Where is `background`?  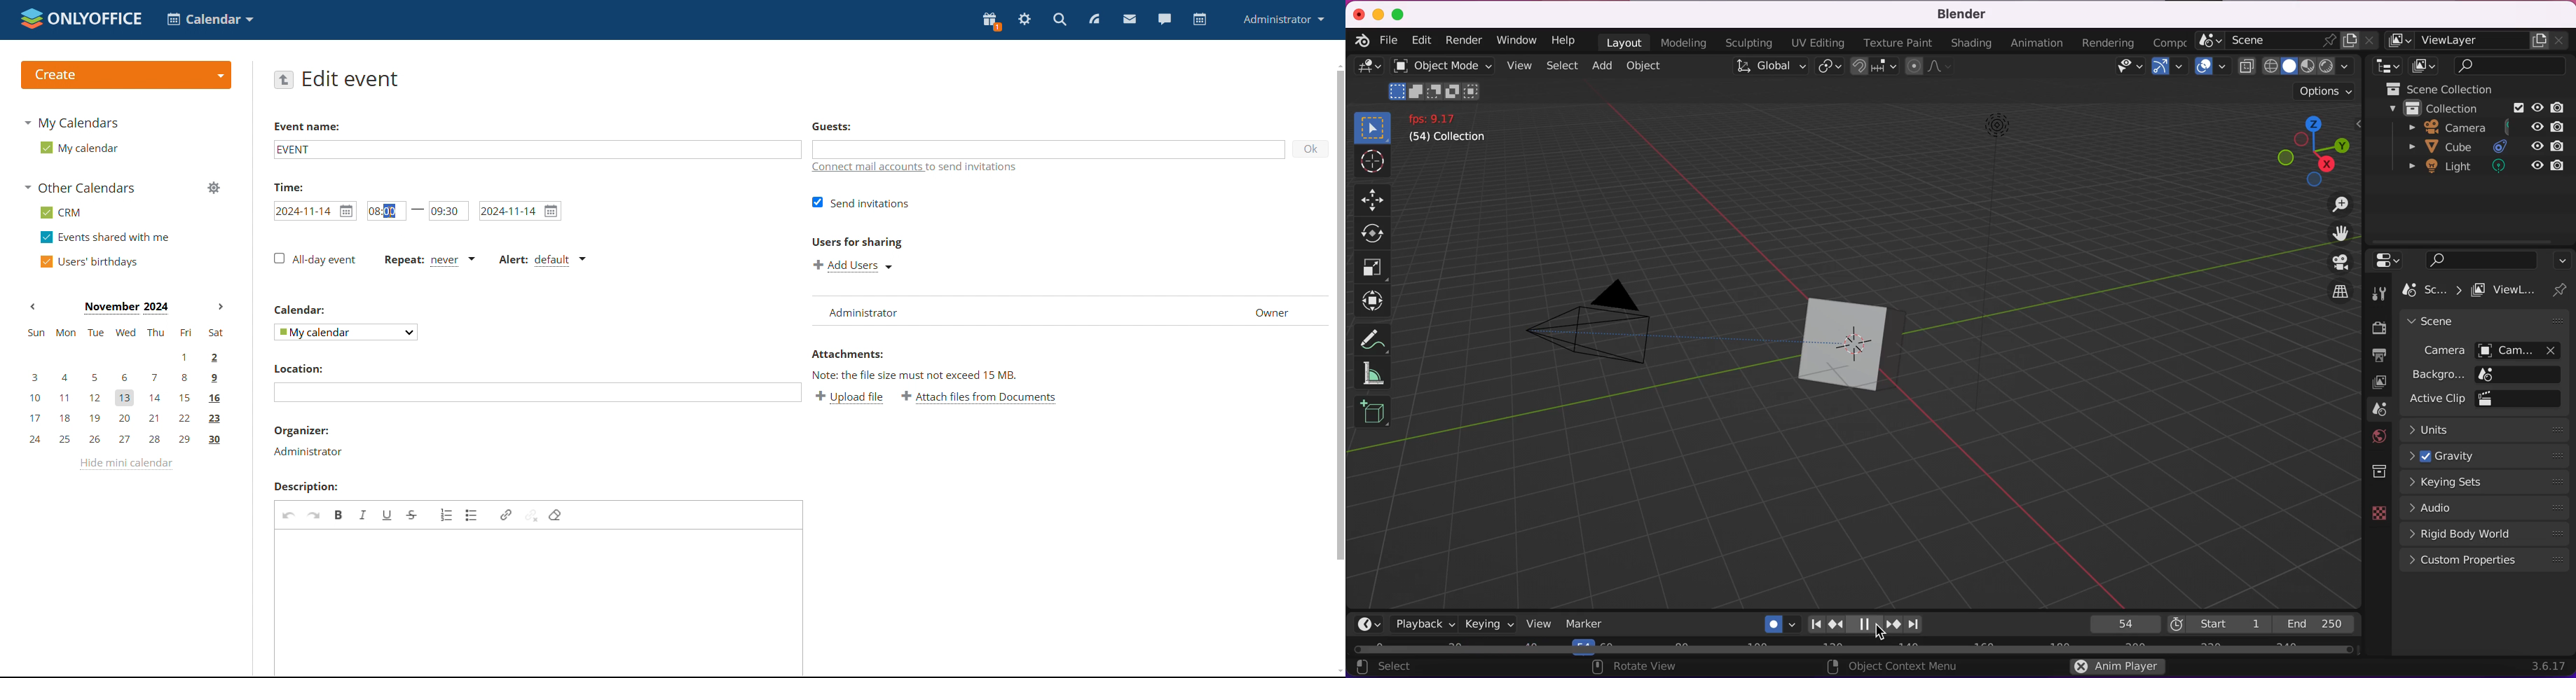 background is located at coordinates (2483, 375).